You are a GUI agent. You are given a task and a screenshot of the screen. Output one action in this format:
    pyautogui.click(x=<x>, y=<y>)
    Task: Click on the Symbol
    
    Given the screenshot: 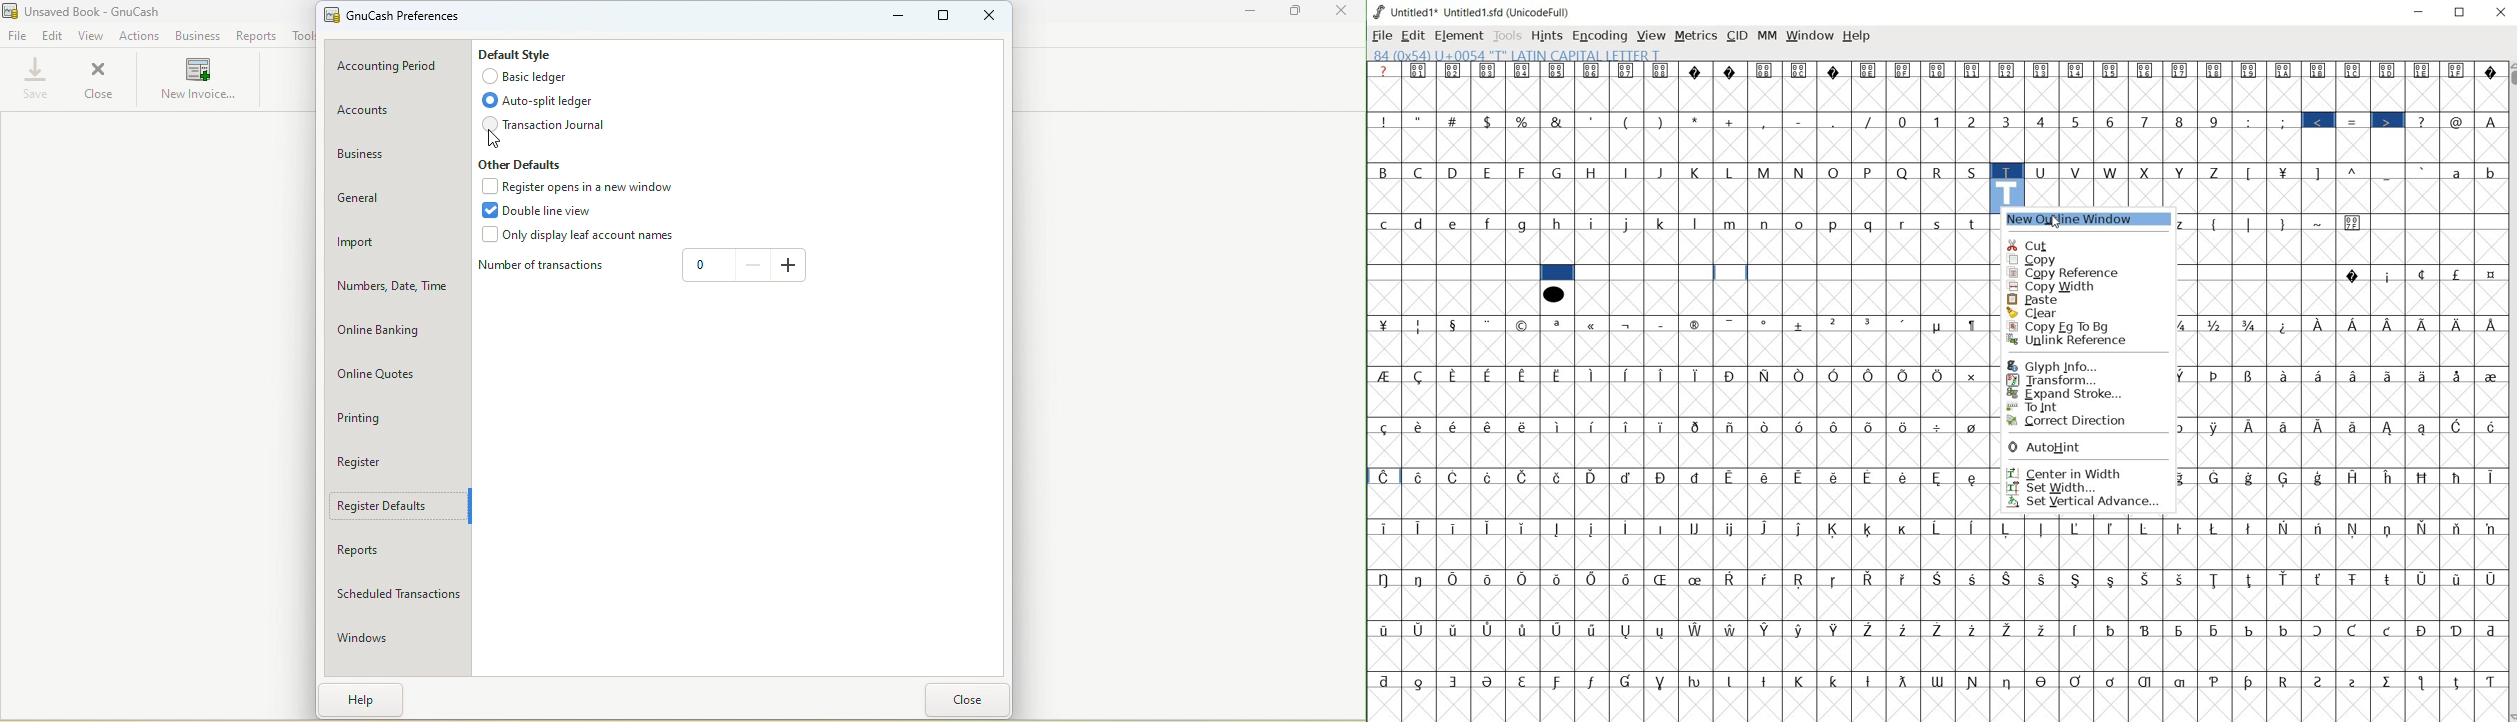 What is the action you would take?
    pyautogui.click(x=1904, y=425)
    